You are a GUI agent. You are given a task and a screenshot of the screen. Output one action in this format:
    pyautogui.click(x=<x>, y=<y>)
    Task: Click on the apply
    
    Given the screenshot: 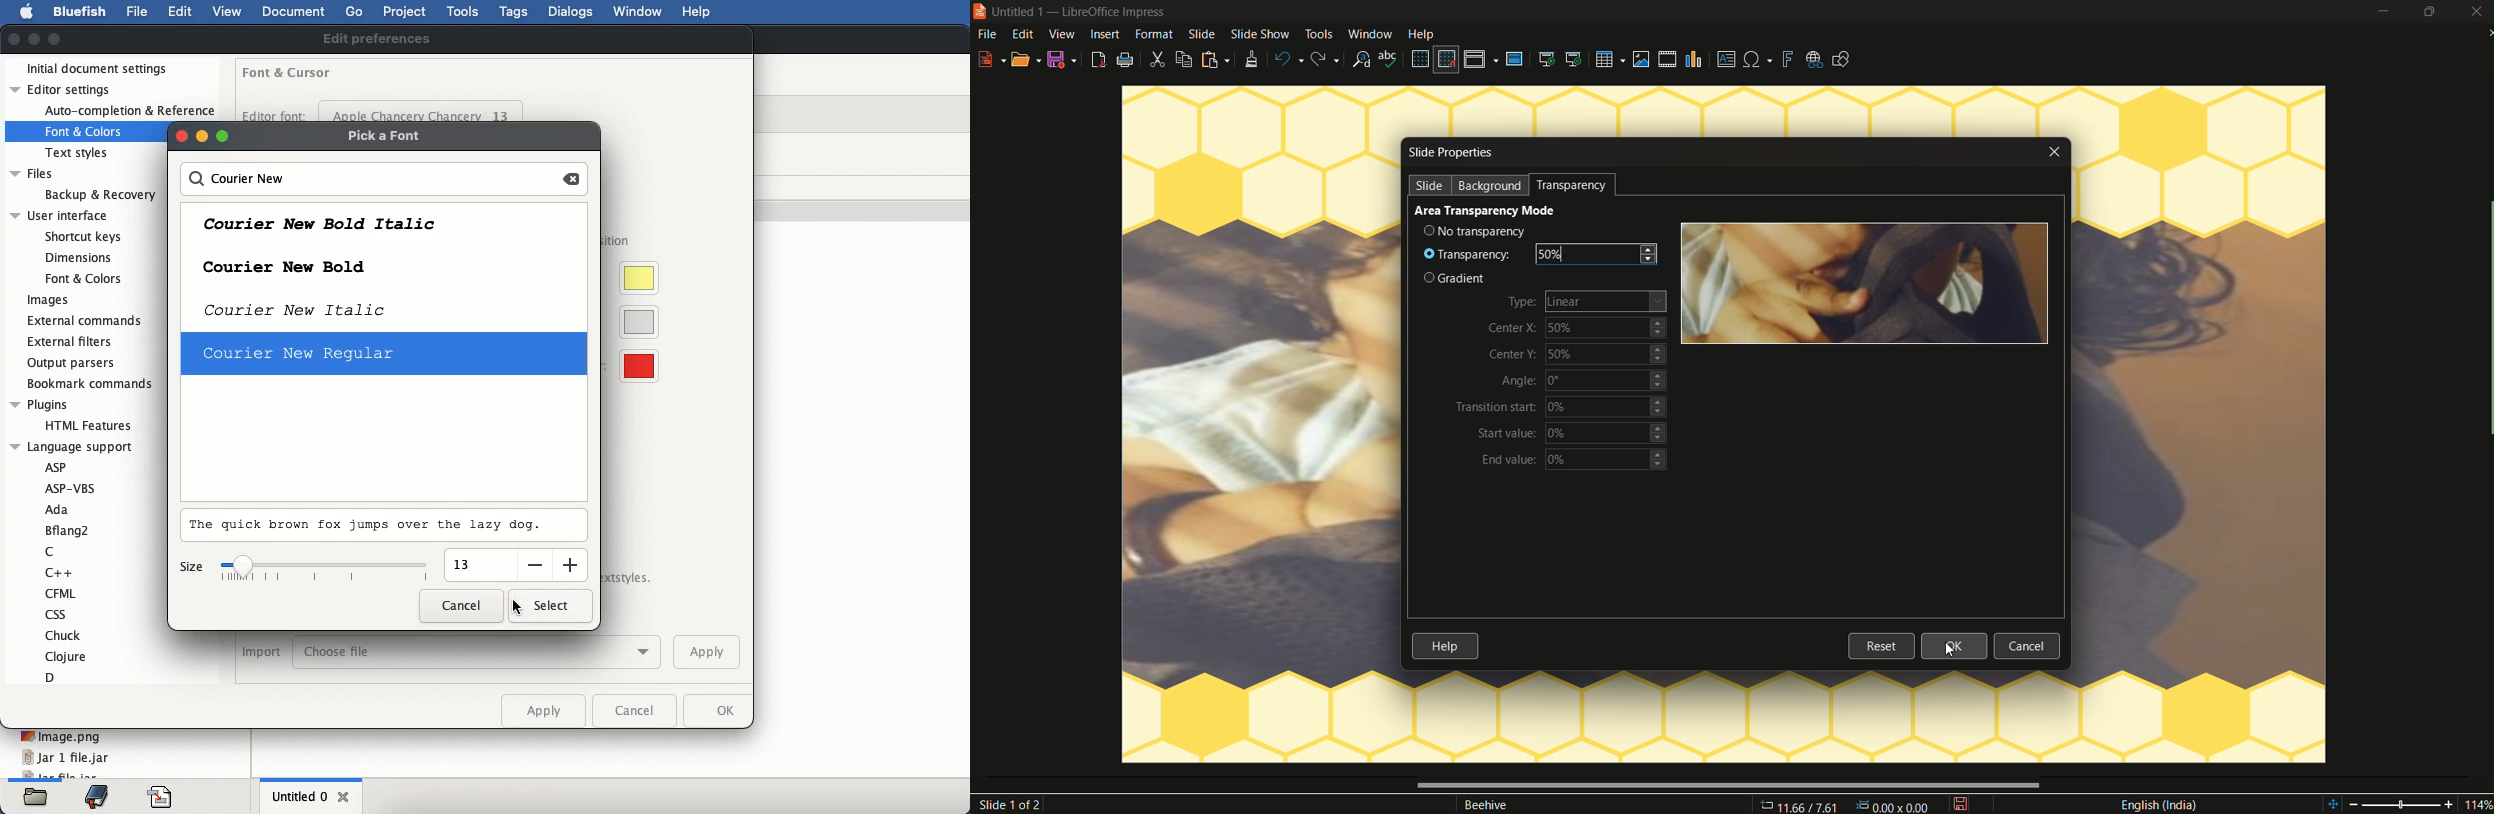 What is the action you would take?
    pyautogui.click(x=543, y=707)
    